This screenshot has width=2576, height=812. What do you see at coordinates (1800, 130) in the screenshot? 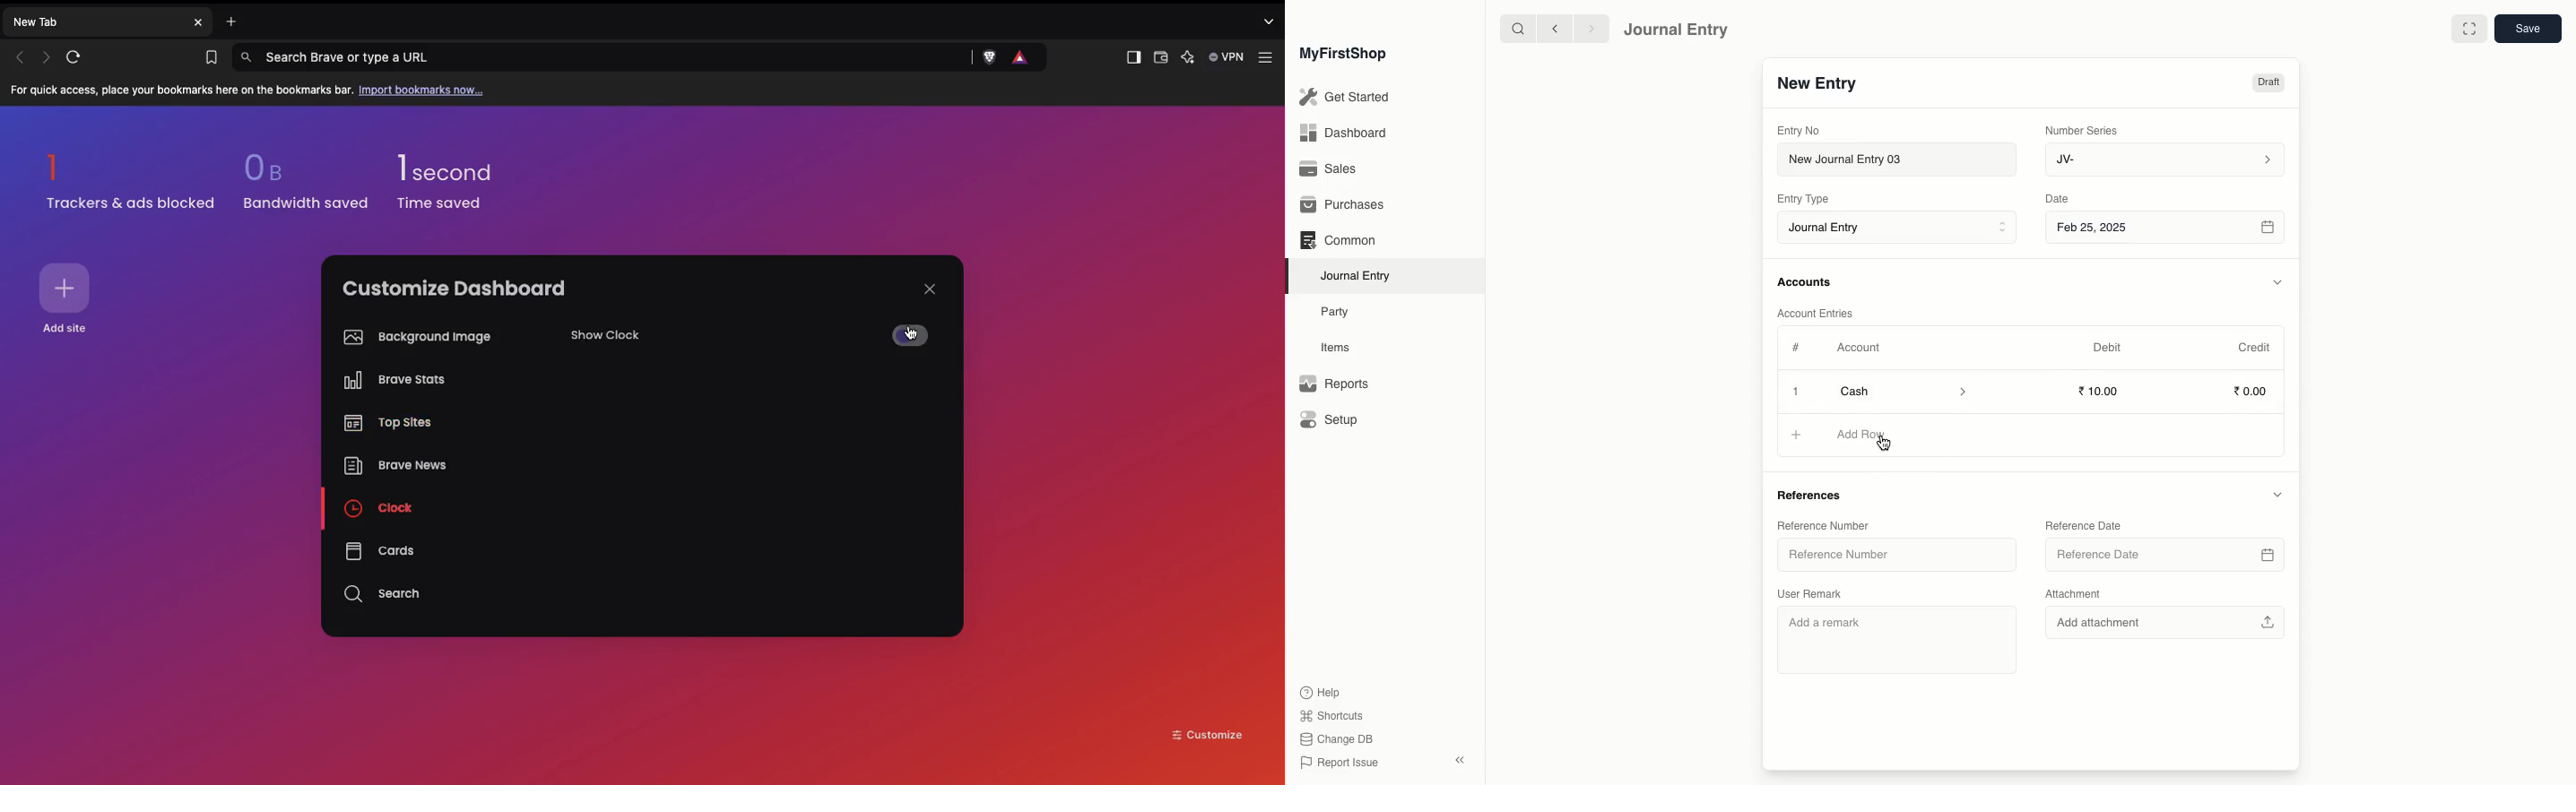
I see `Entry No` at bounding box center [1800, 130].